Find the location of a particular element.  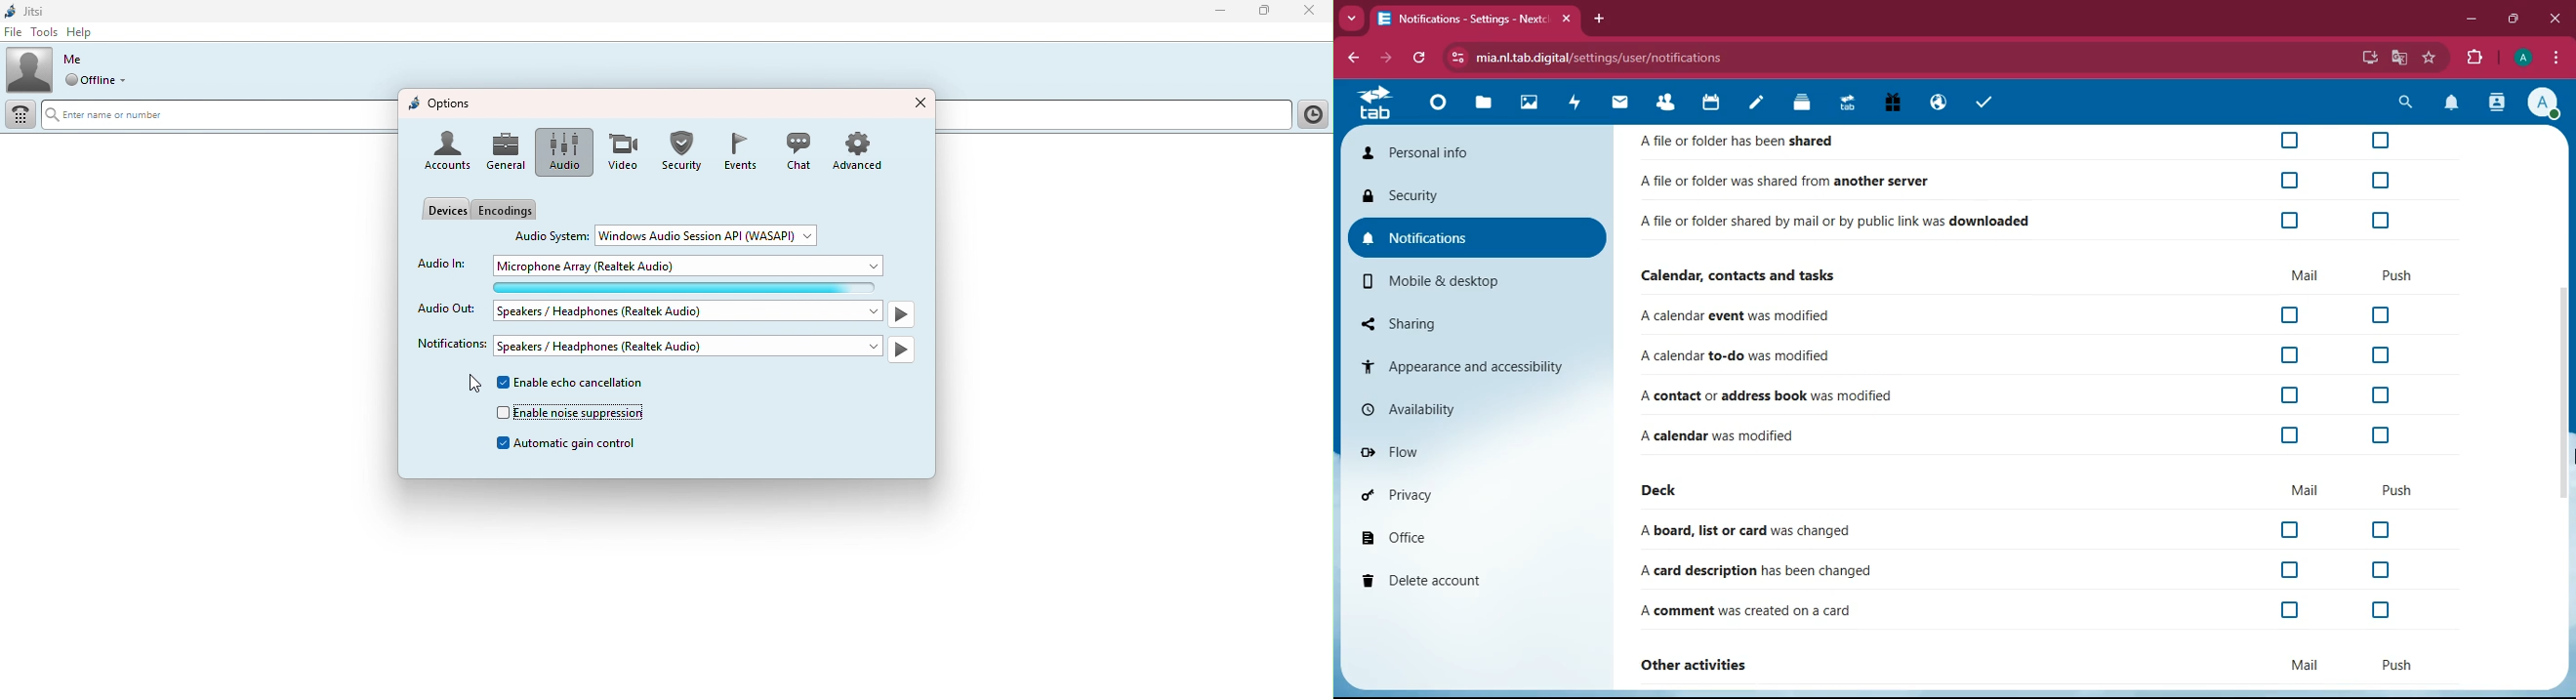

mail is located at coordinates (1621, 104).